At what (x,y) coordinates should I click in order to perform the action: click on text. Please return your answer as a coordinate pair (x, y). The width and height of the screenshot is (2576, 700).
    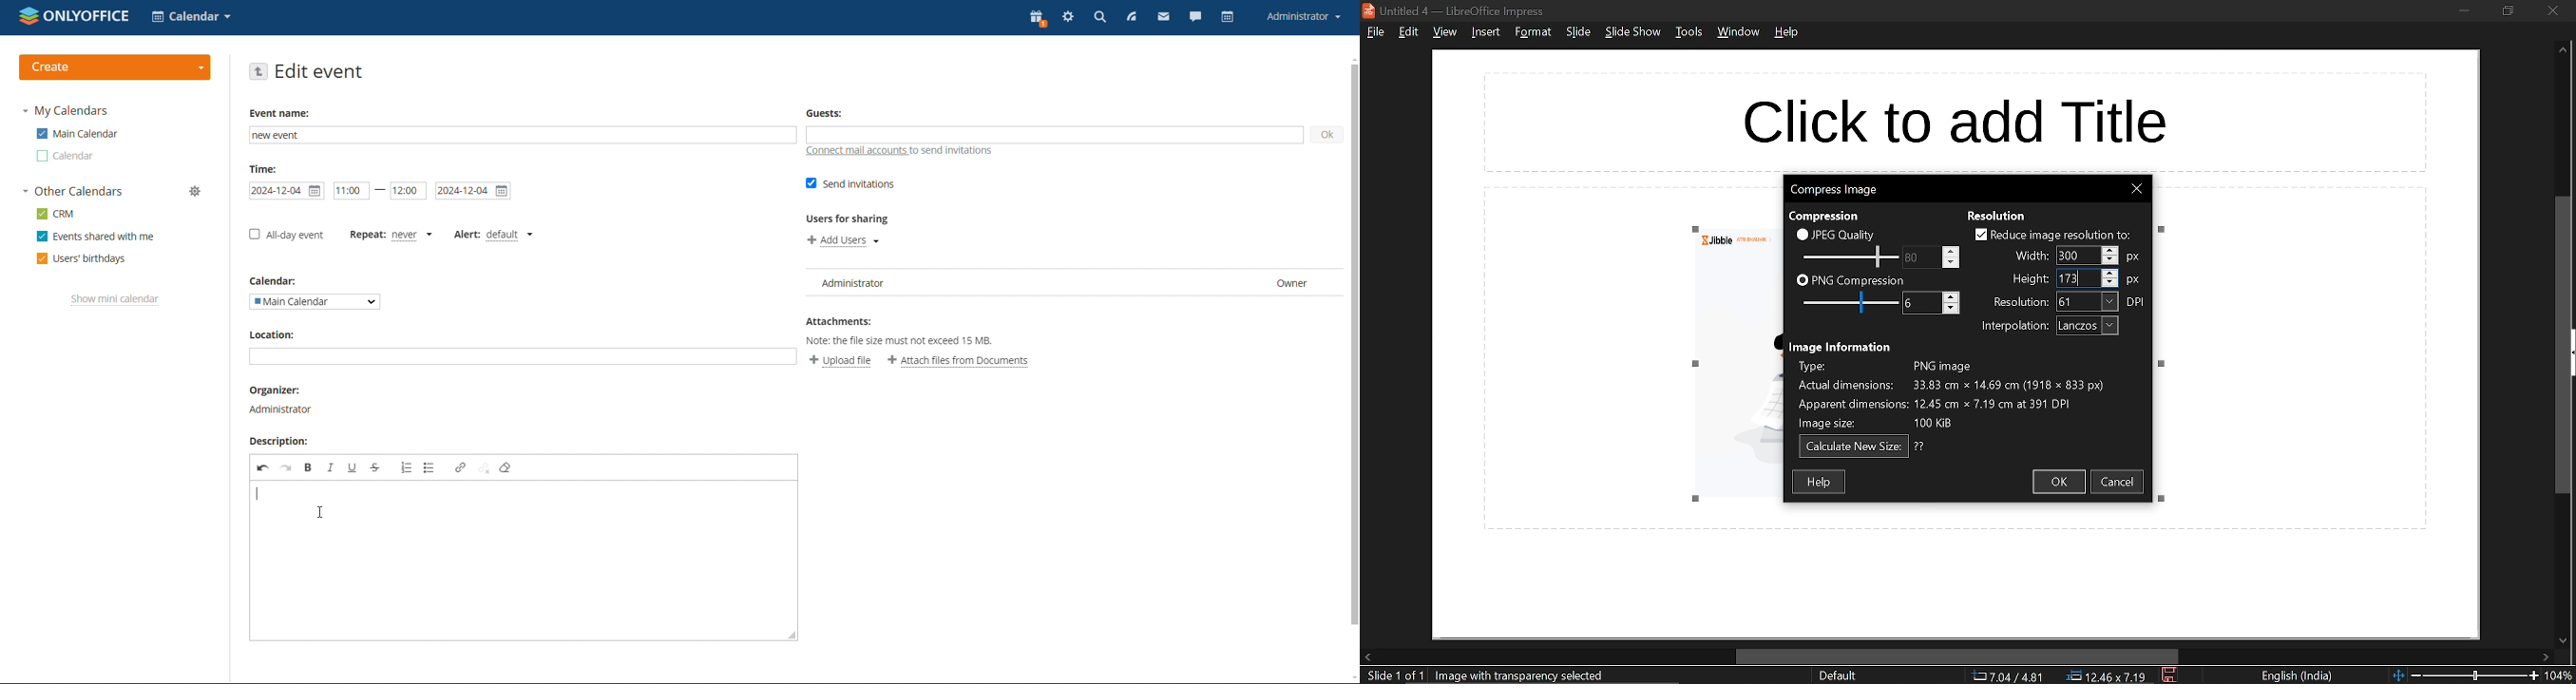
    Looking at the image, I should click on (1920, 446).